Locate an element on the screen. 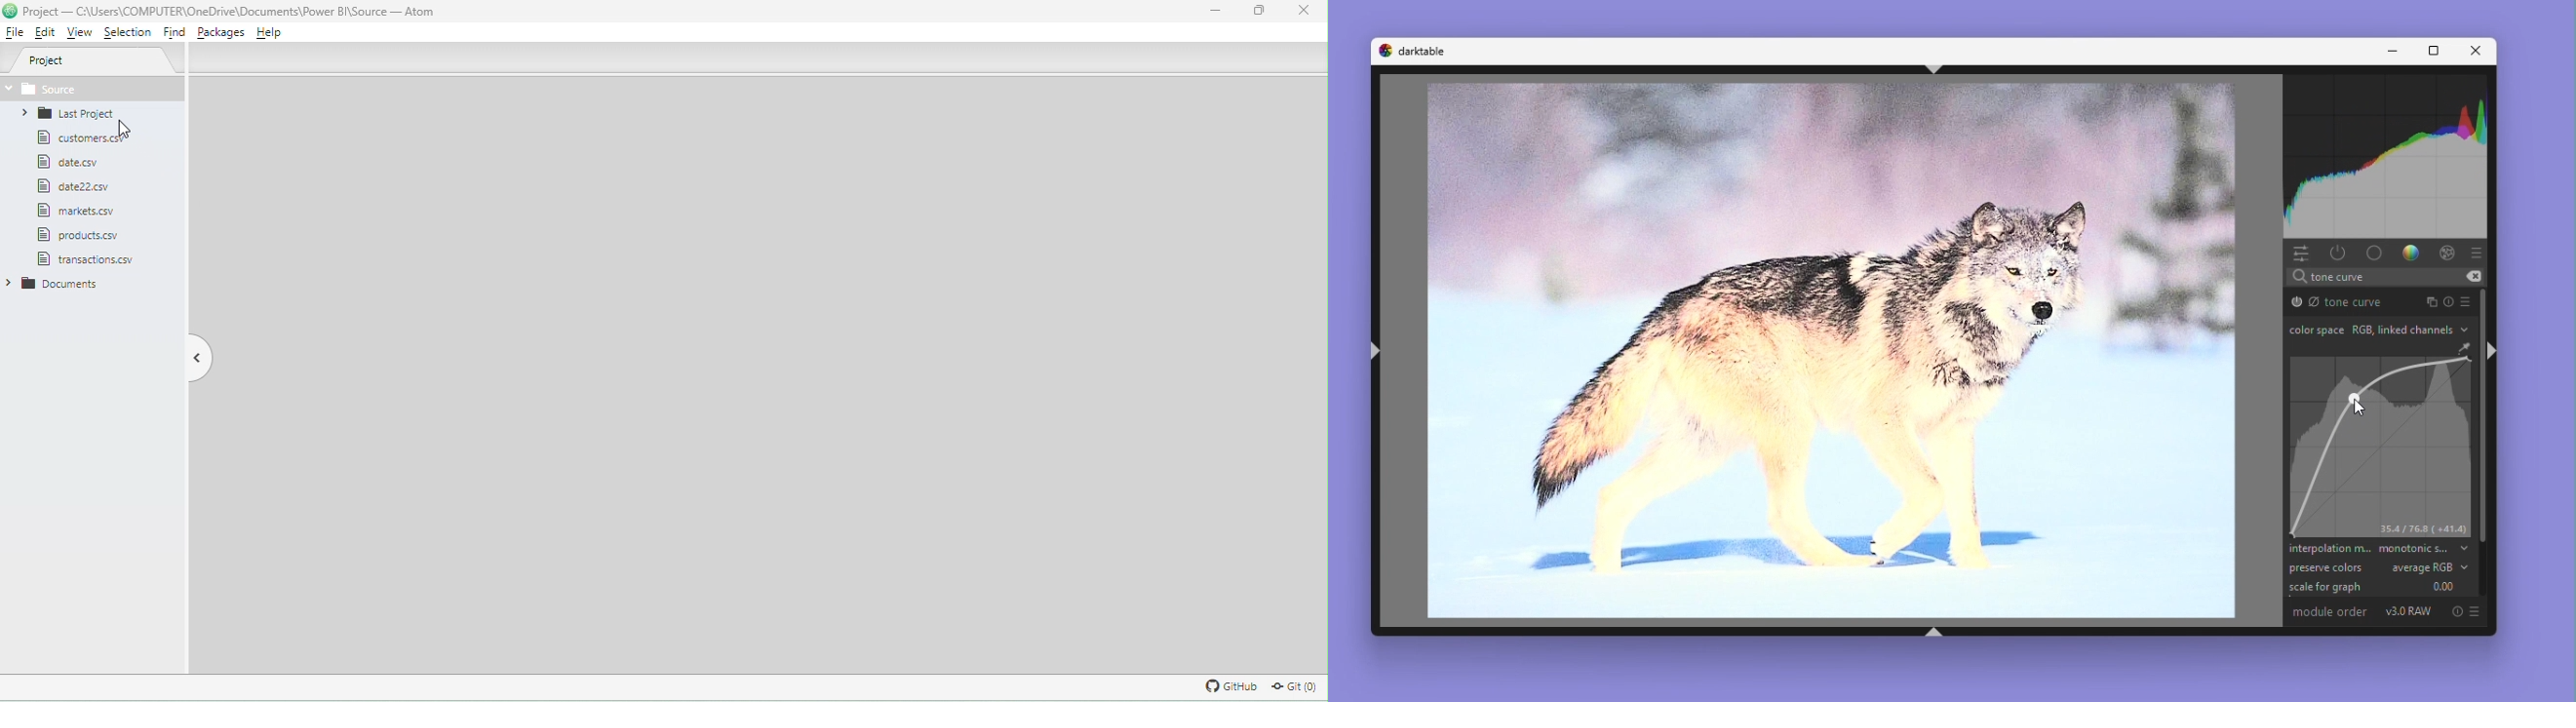  Vertical scrollbar is located at coordinates (2480, 416).